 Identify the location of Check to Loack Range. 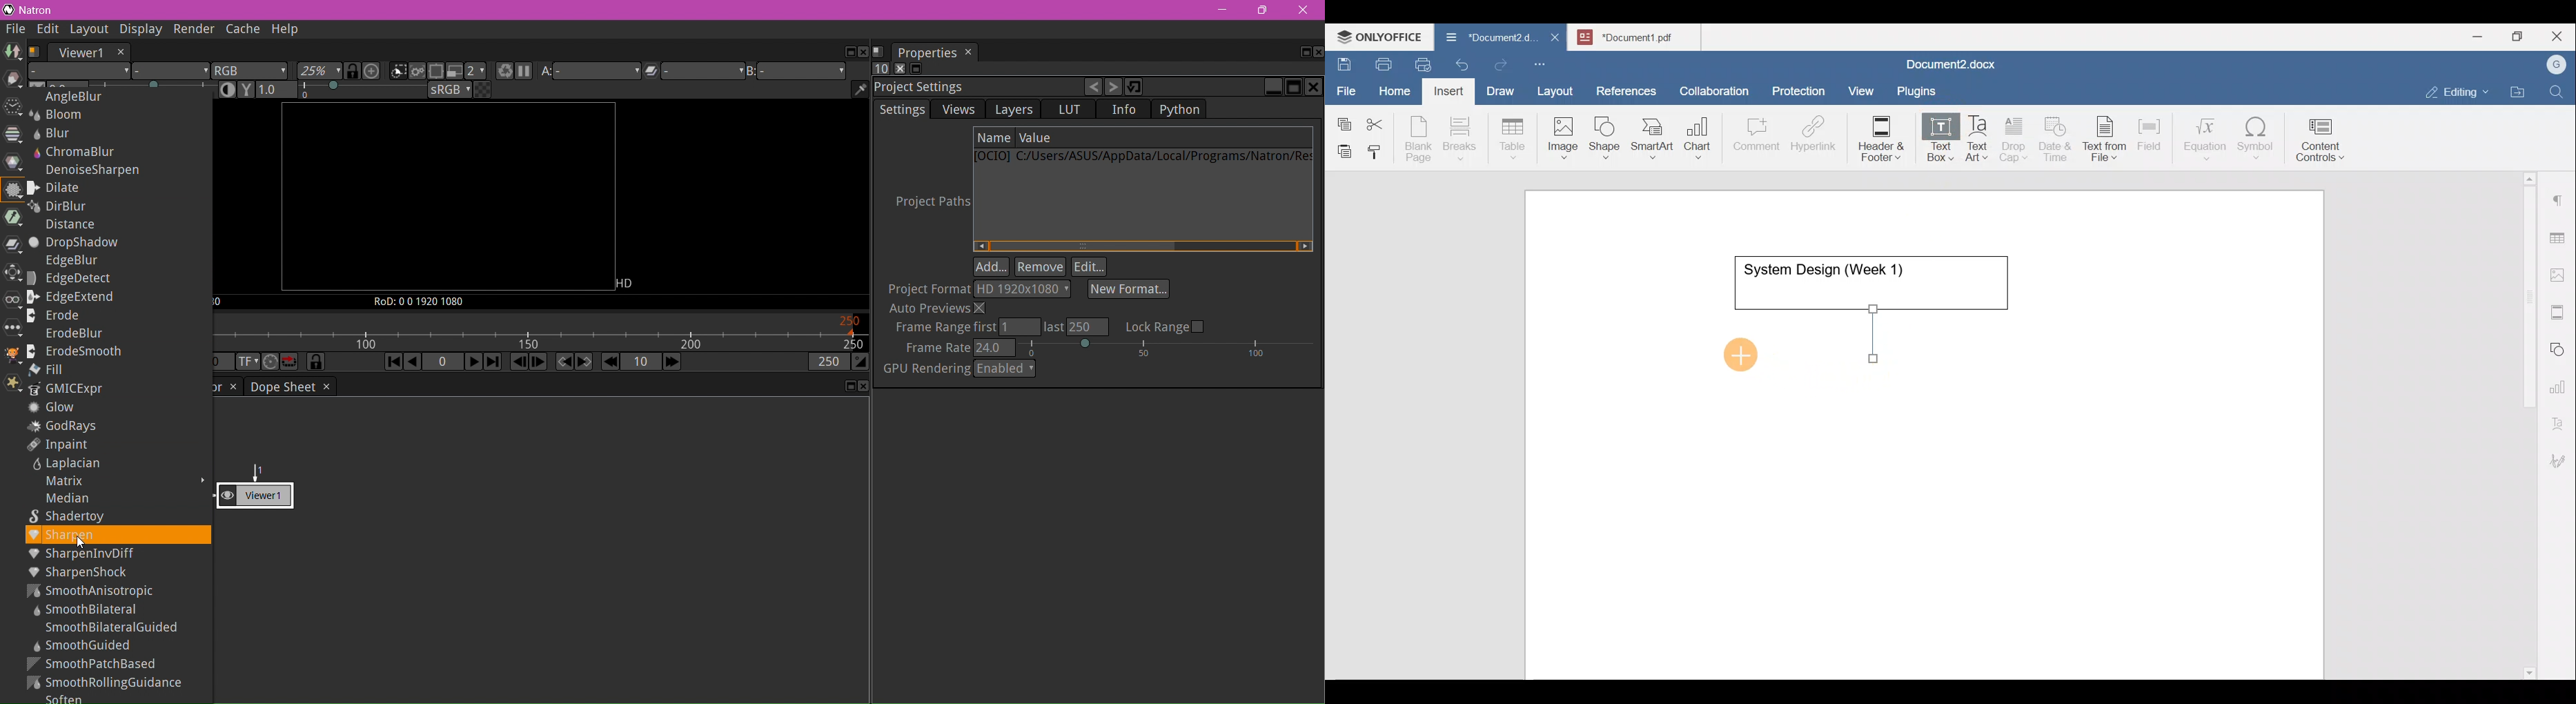
(1165, 326).